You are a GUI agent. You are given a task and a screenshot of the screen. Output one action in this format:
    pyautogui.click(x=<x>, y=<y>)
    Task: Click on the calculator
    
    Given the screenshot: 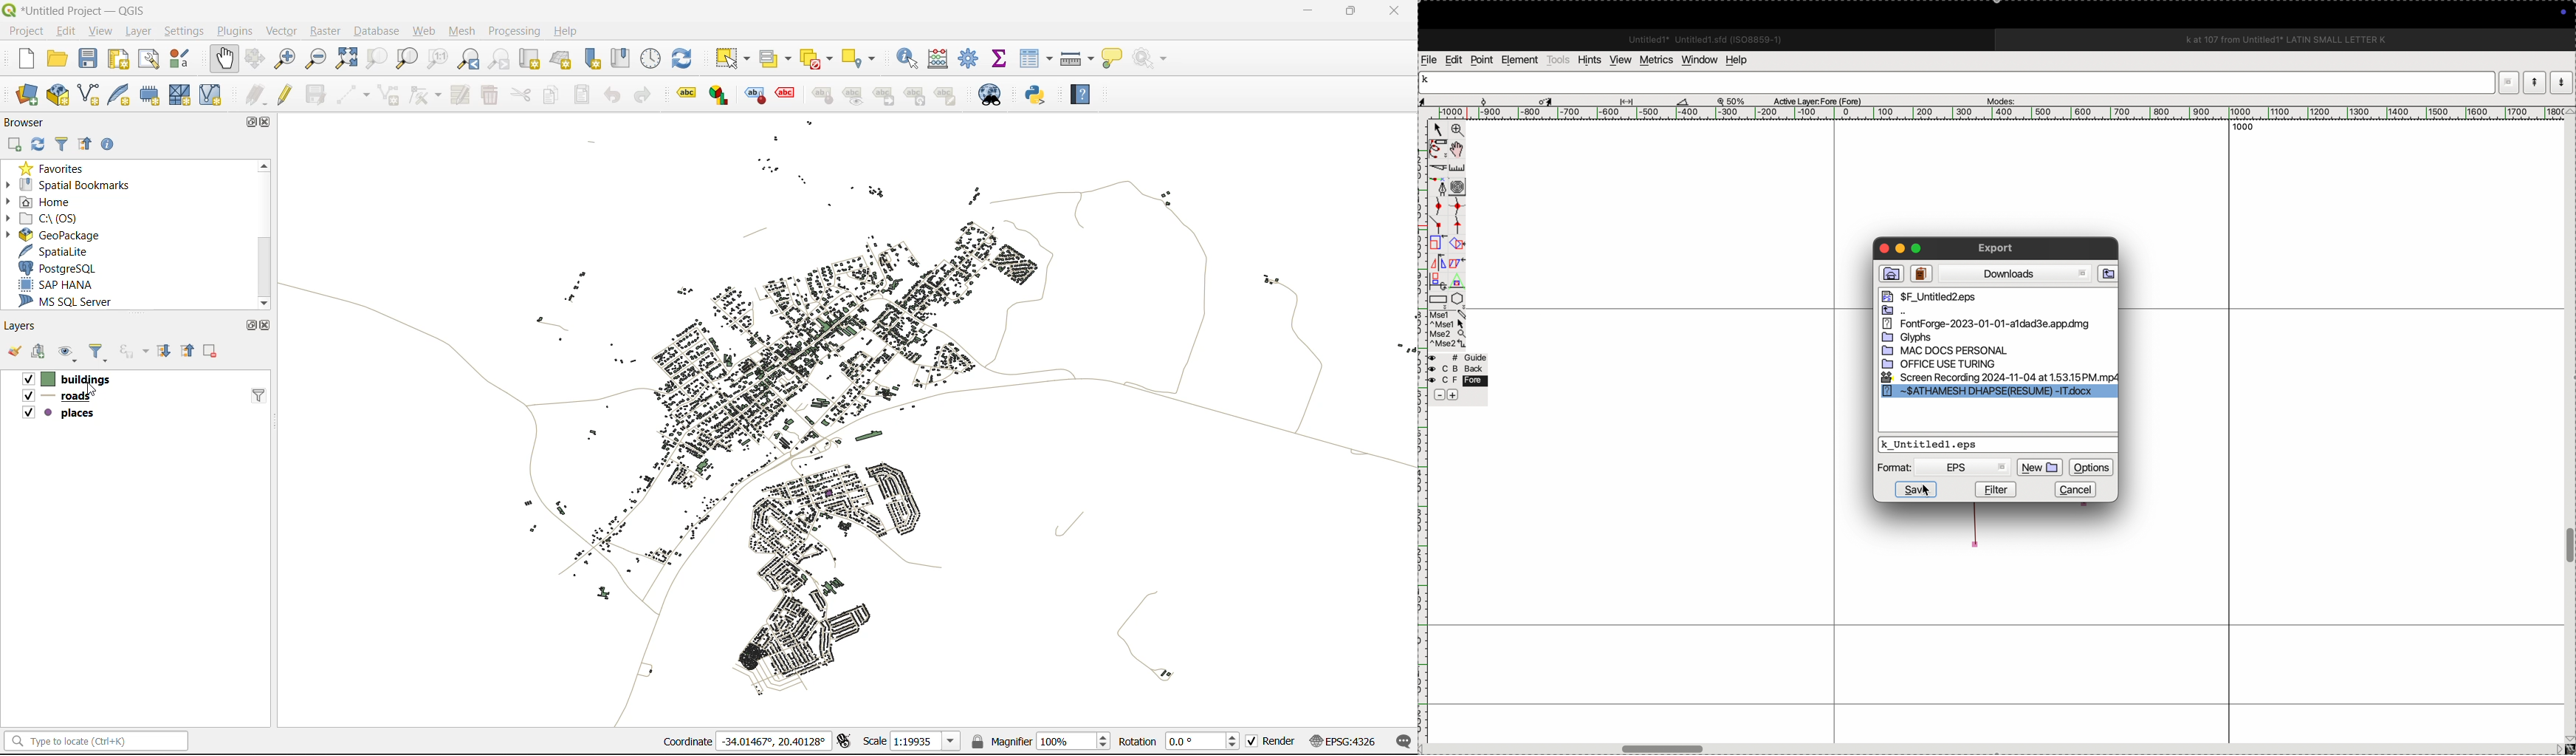 What is the action you would take?
    pyautogui.click(x=940, y=61)
    